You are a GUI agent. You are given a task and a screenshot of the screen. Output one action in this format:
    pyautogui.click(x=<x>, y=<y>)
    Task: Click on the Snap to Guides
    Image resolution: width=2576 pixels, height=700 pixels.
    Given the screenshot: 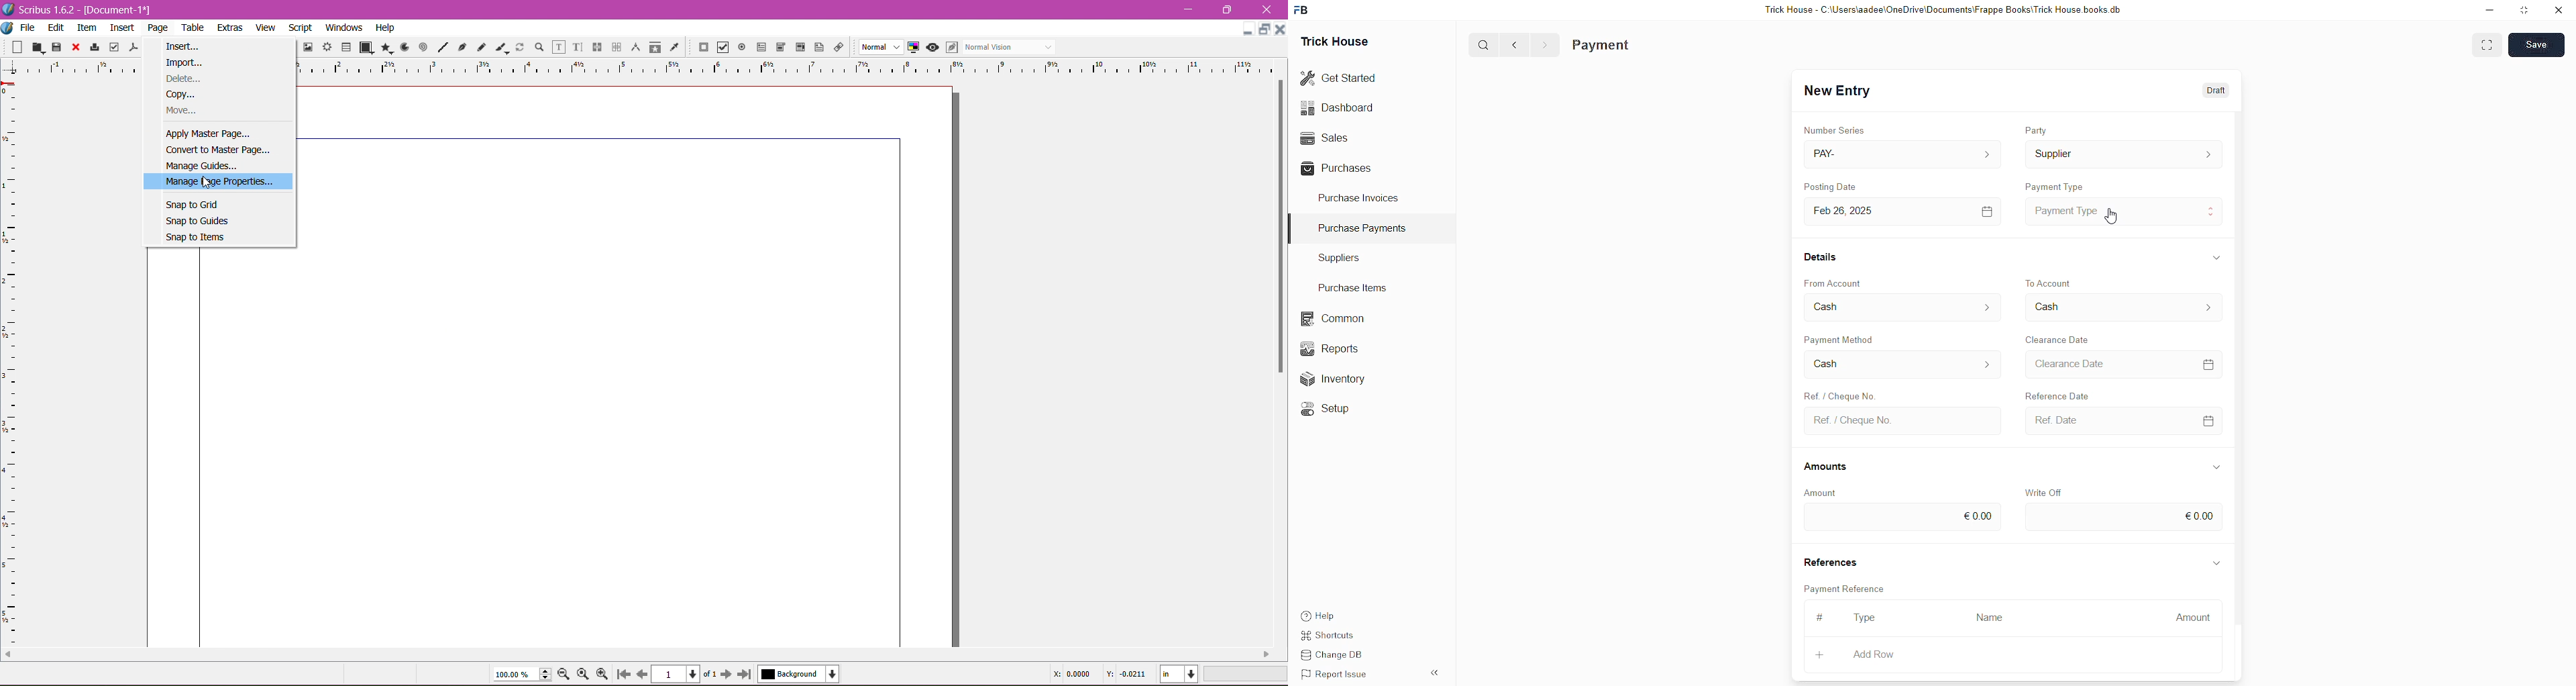 What is the action you would take?
    pyautogui.click(x=199, y=221)
    